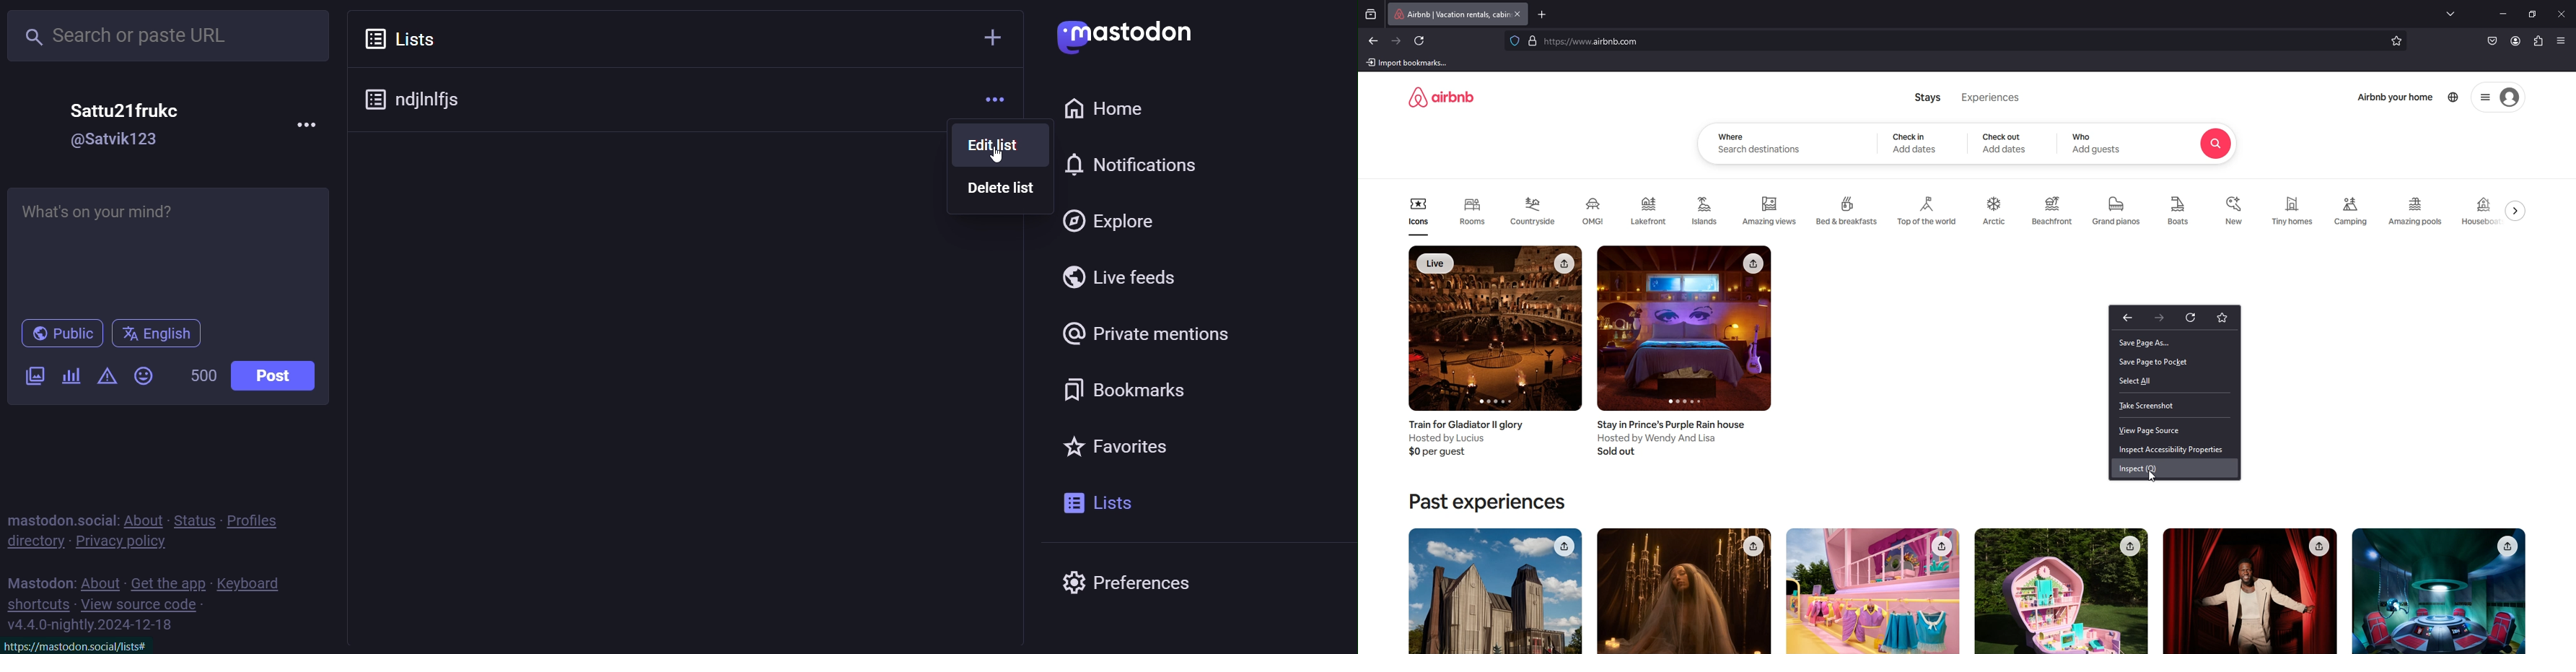  Describe the element at coordinates (143, 375) in the screenshot. I see `emoji` at that location.